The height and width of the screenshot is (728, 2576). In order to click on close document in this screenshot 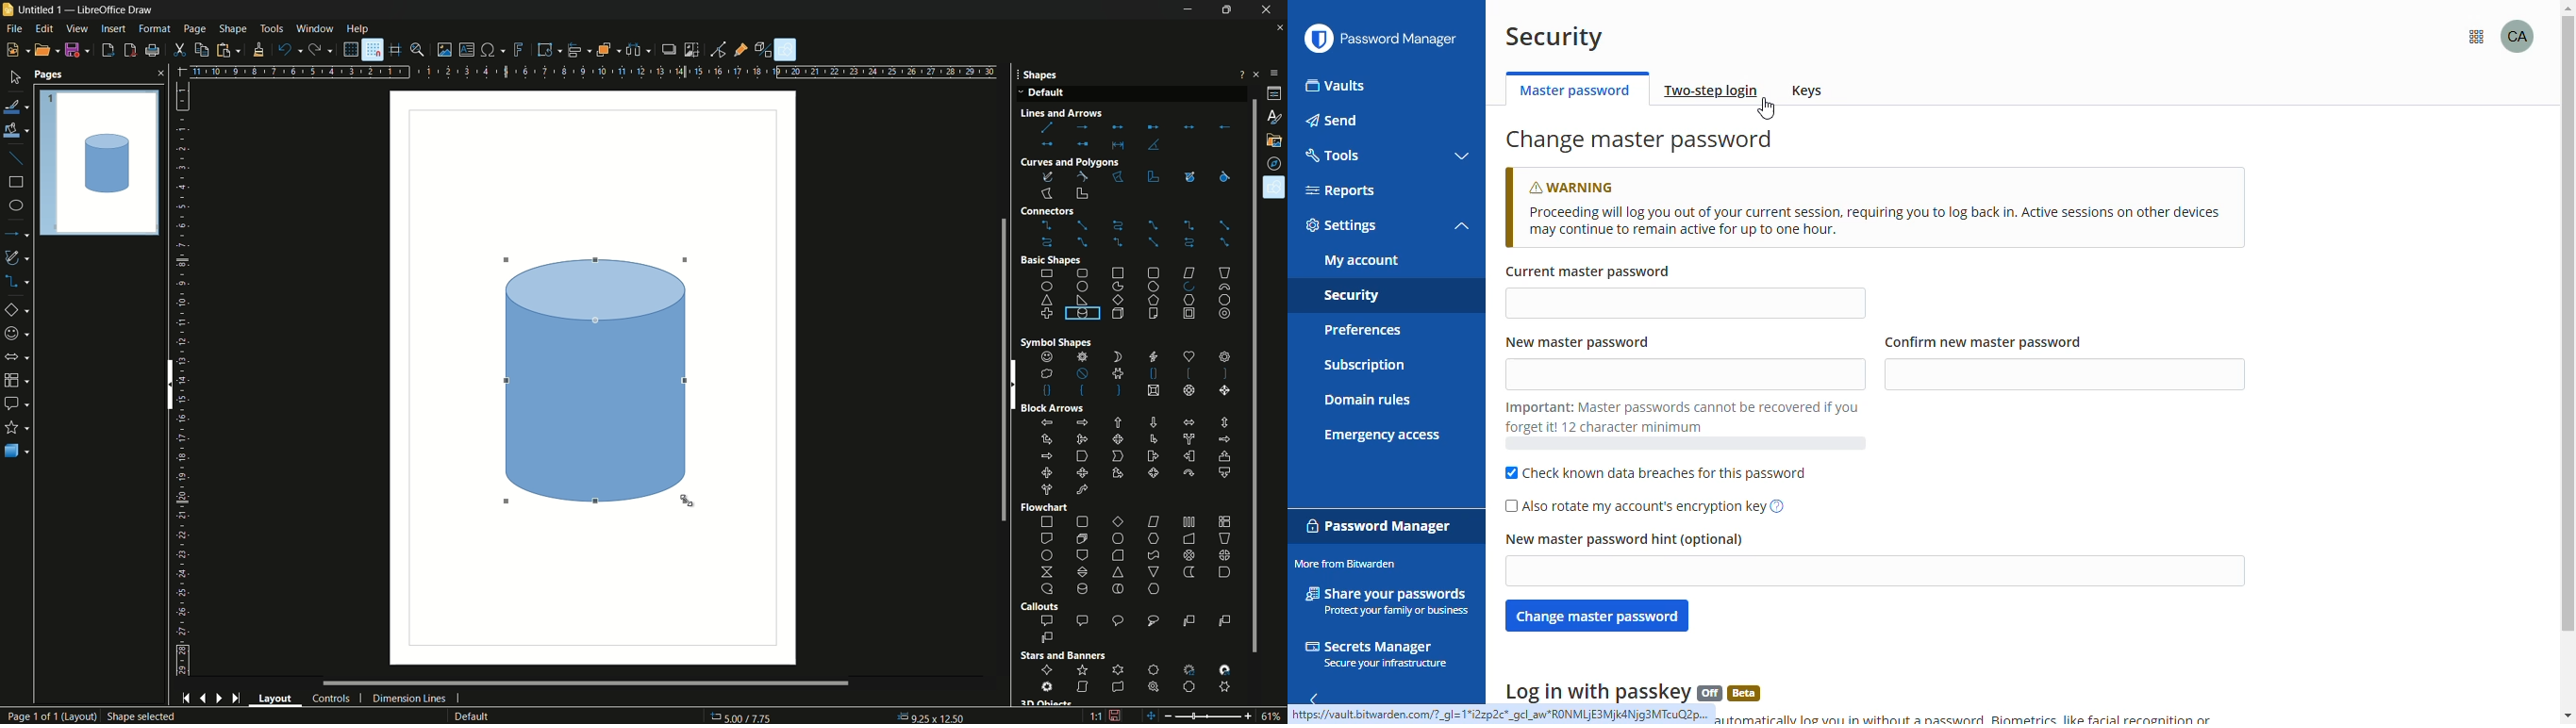, I will do `click(1280, 29)`.